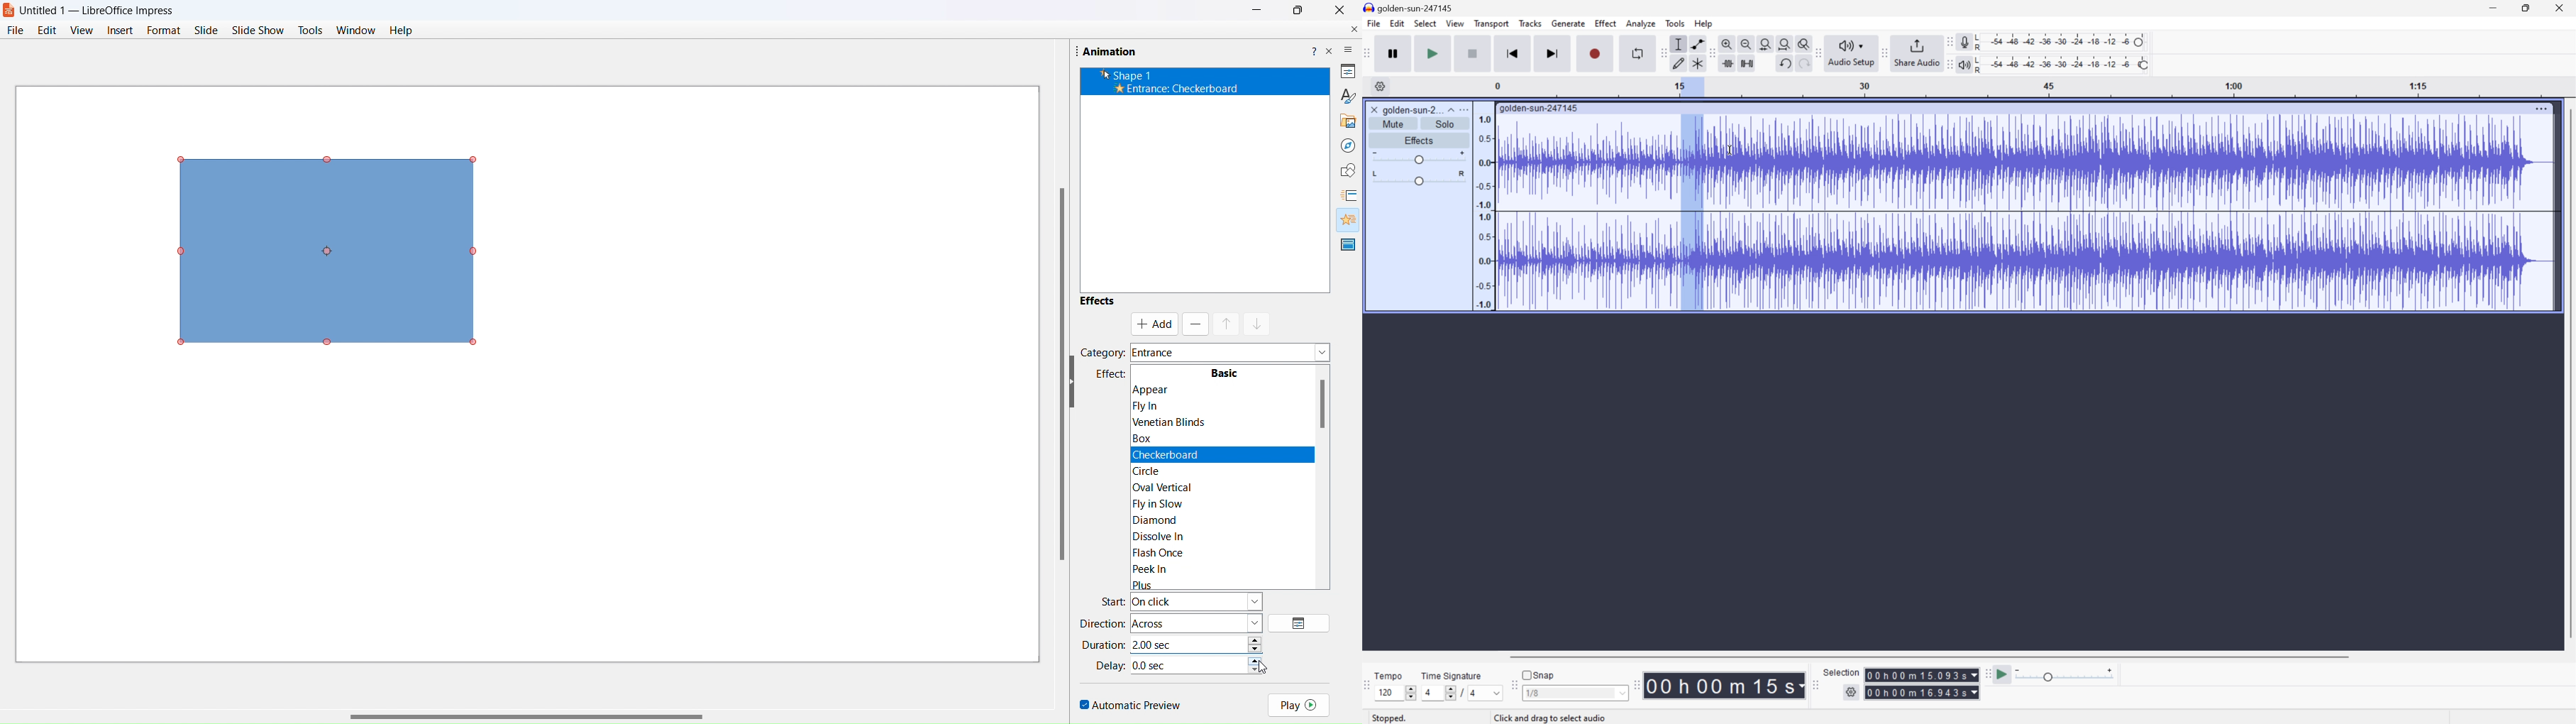 The width and height of the screenshot is (2576, 728). Describe the element at coordinates (1635, 52) in the screenshot. I see `Enable looping` at that location.